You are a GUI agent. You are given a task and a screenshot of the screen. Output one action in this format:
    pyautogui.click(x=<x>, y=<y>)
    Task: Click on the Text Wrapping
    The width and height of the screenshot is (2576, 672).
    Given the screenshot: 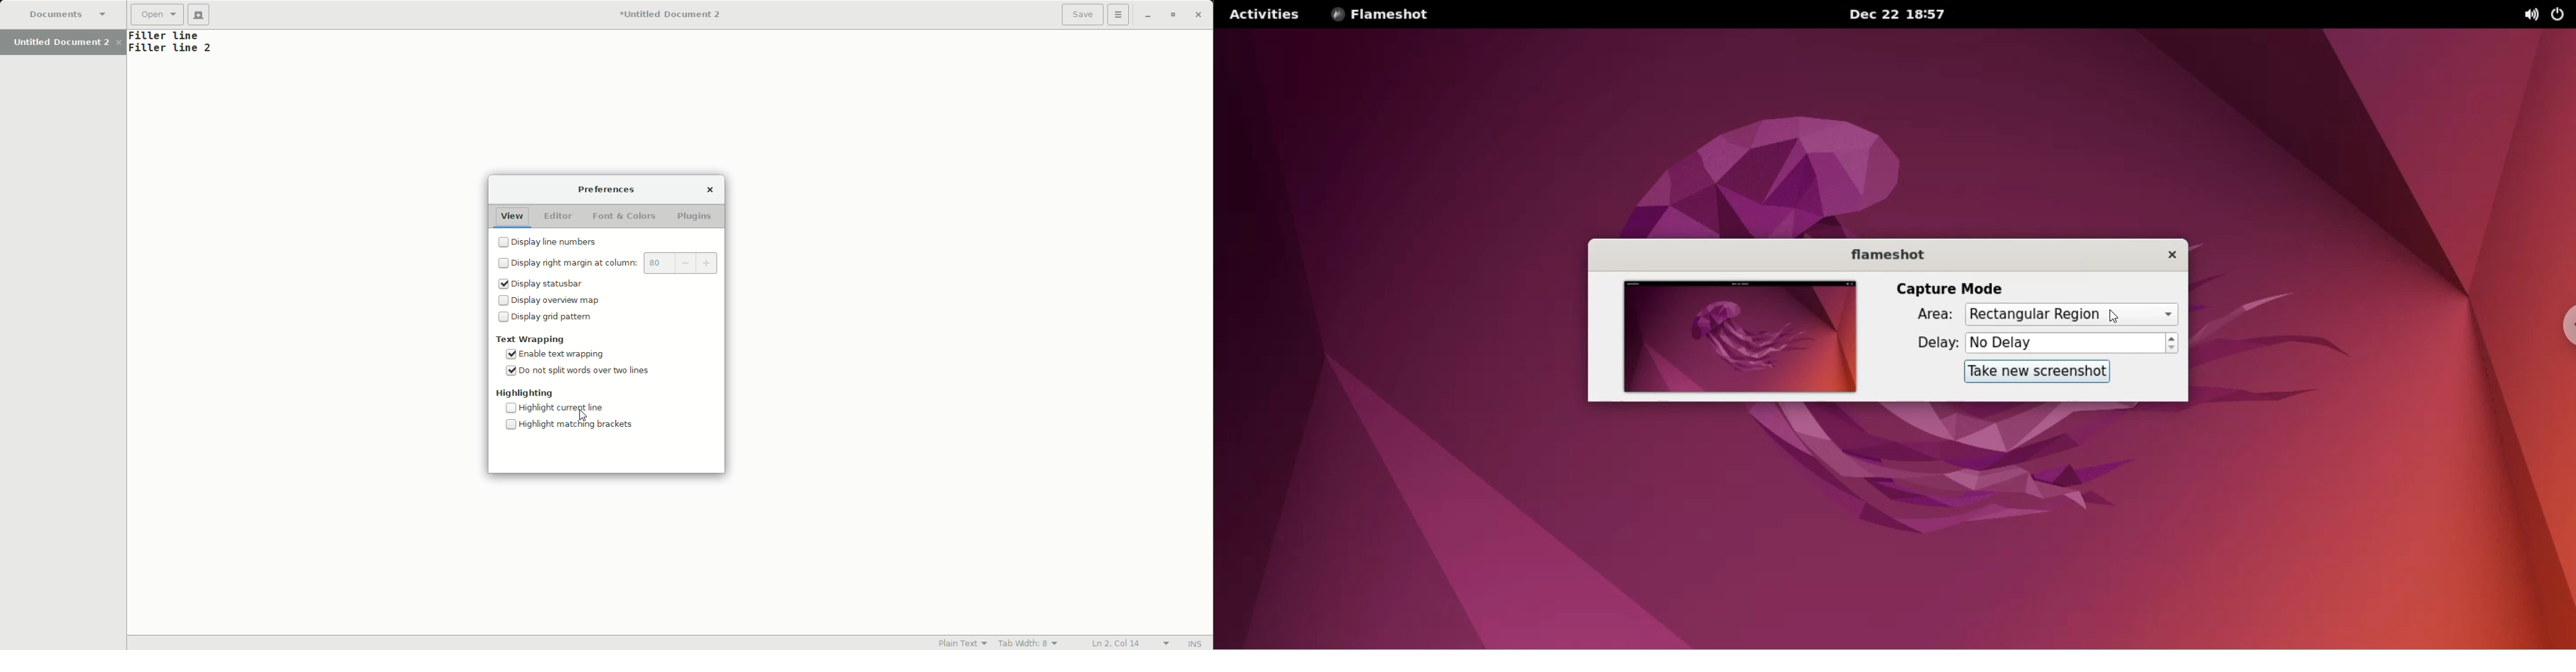 What is the action you would take?
    pyautogui.click(x=532, y=339)
    